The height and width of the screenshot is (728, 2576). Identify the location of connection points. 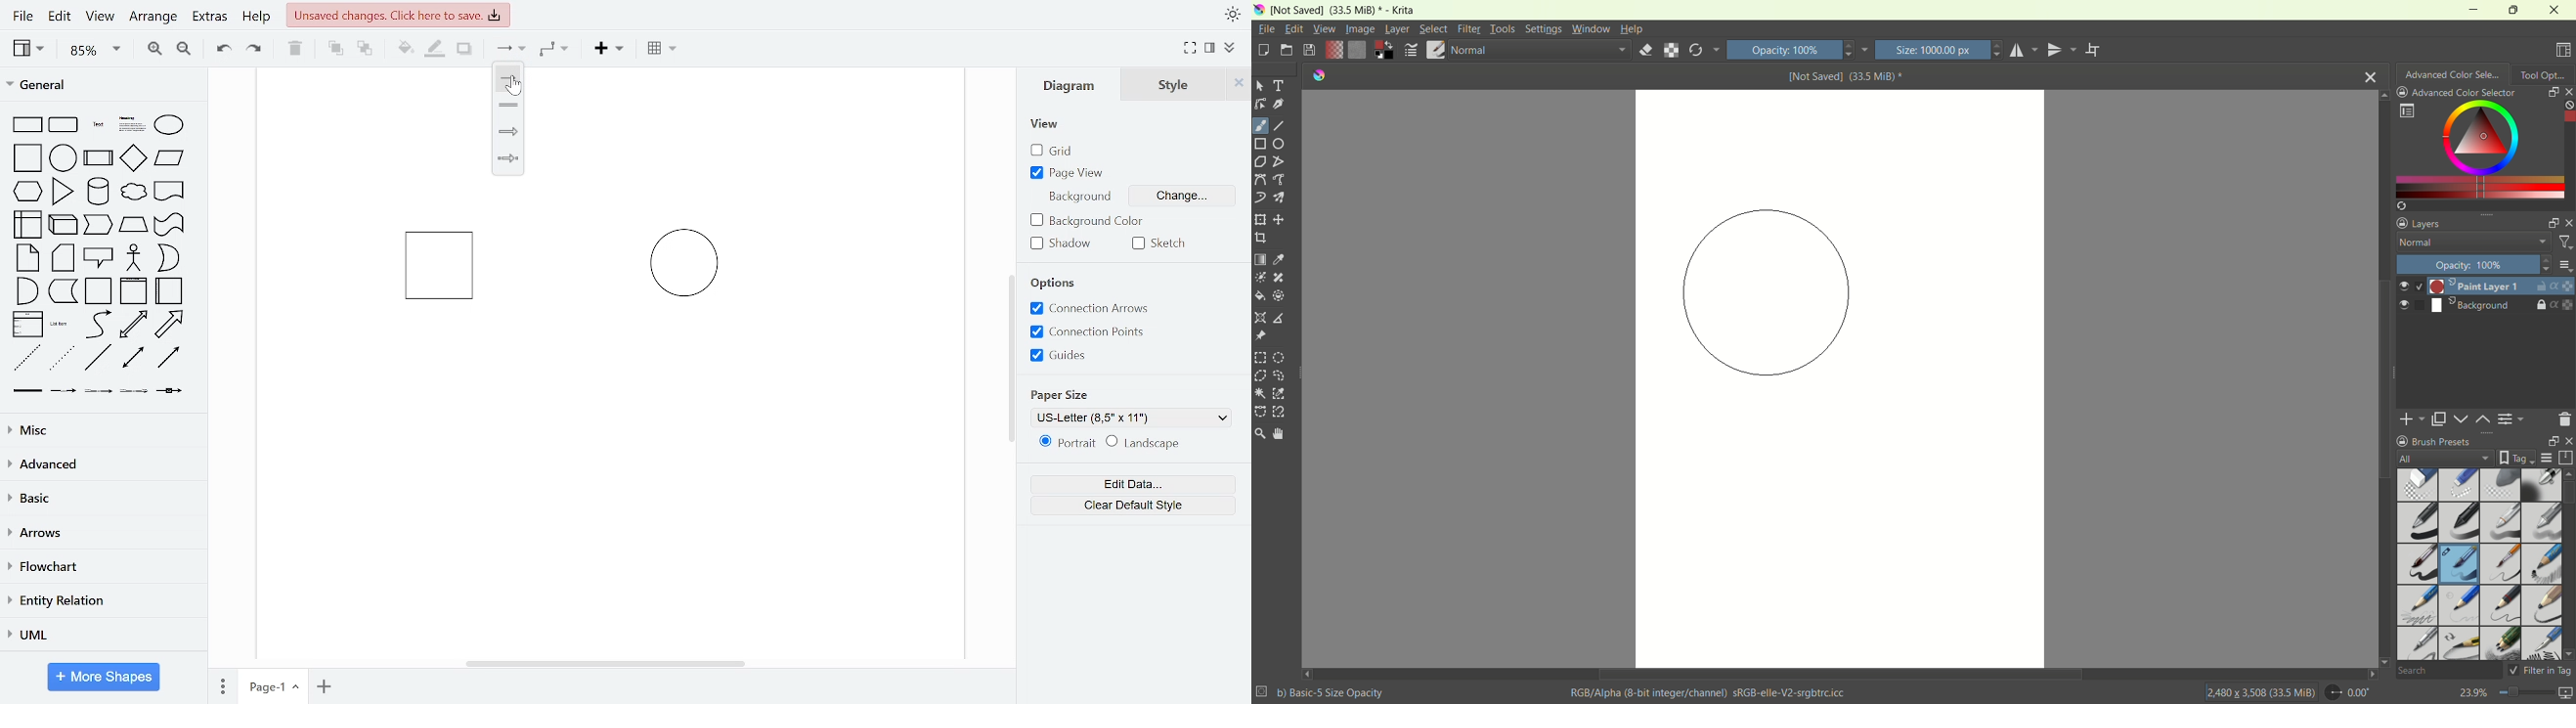
(1087, 331).